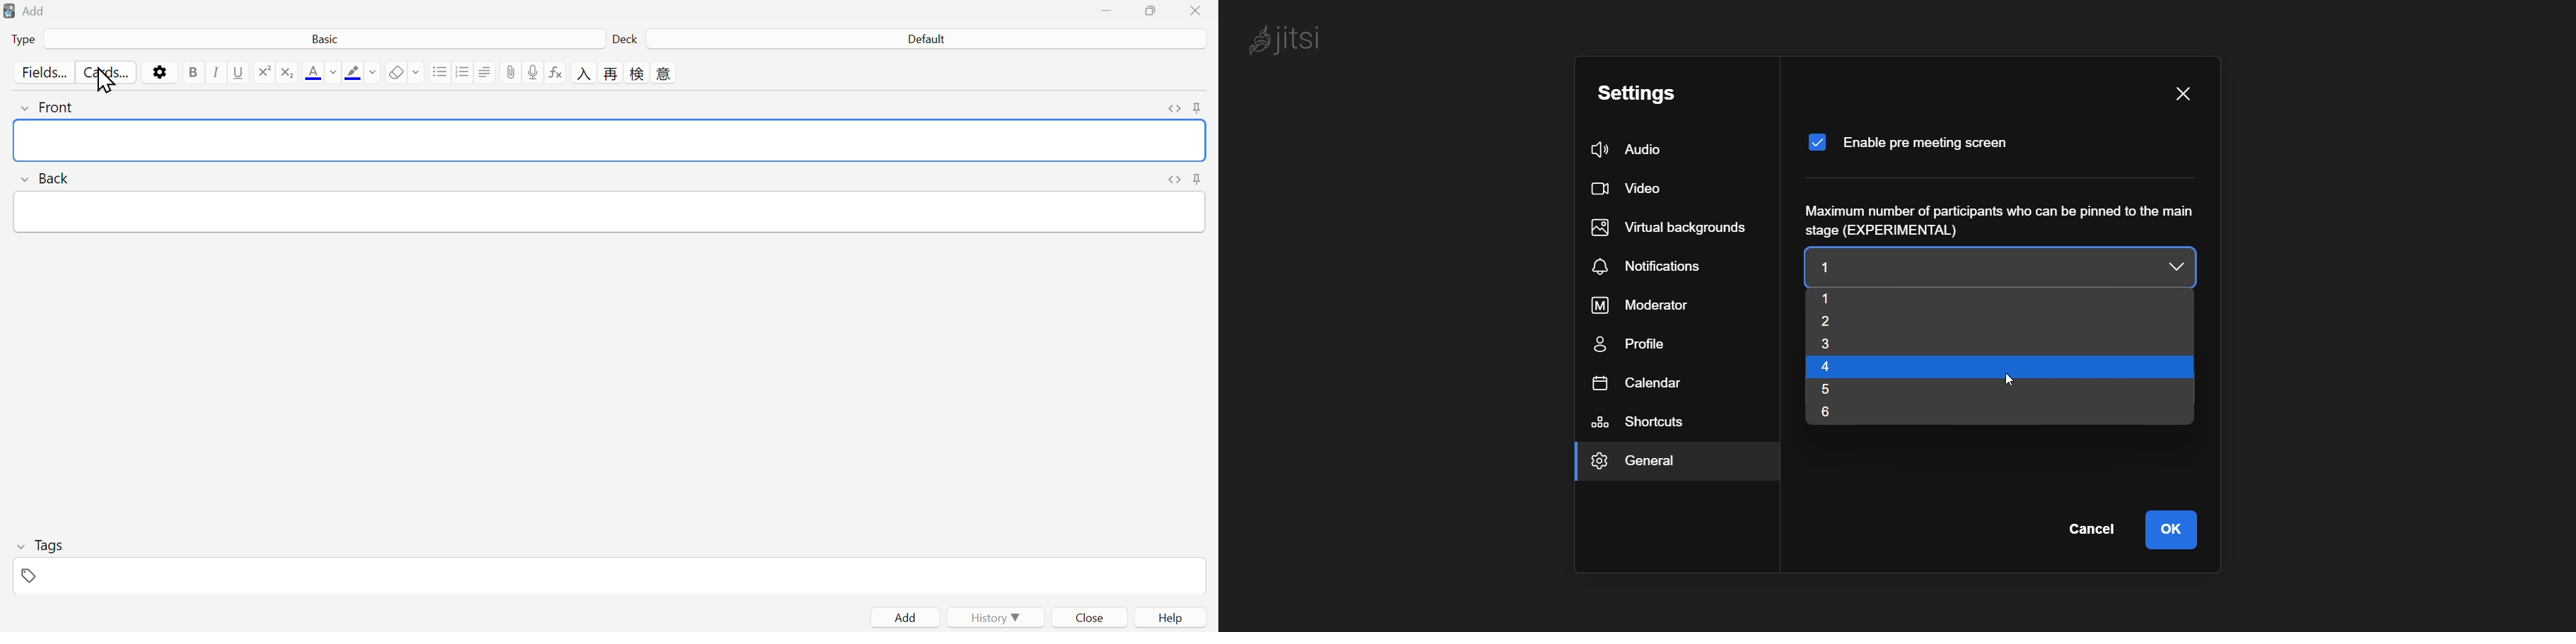  I want to click on cursor, so click(2012, 384).